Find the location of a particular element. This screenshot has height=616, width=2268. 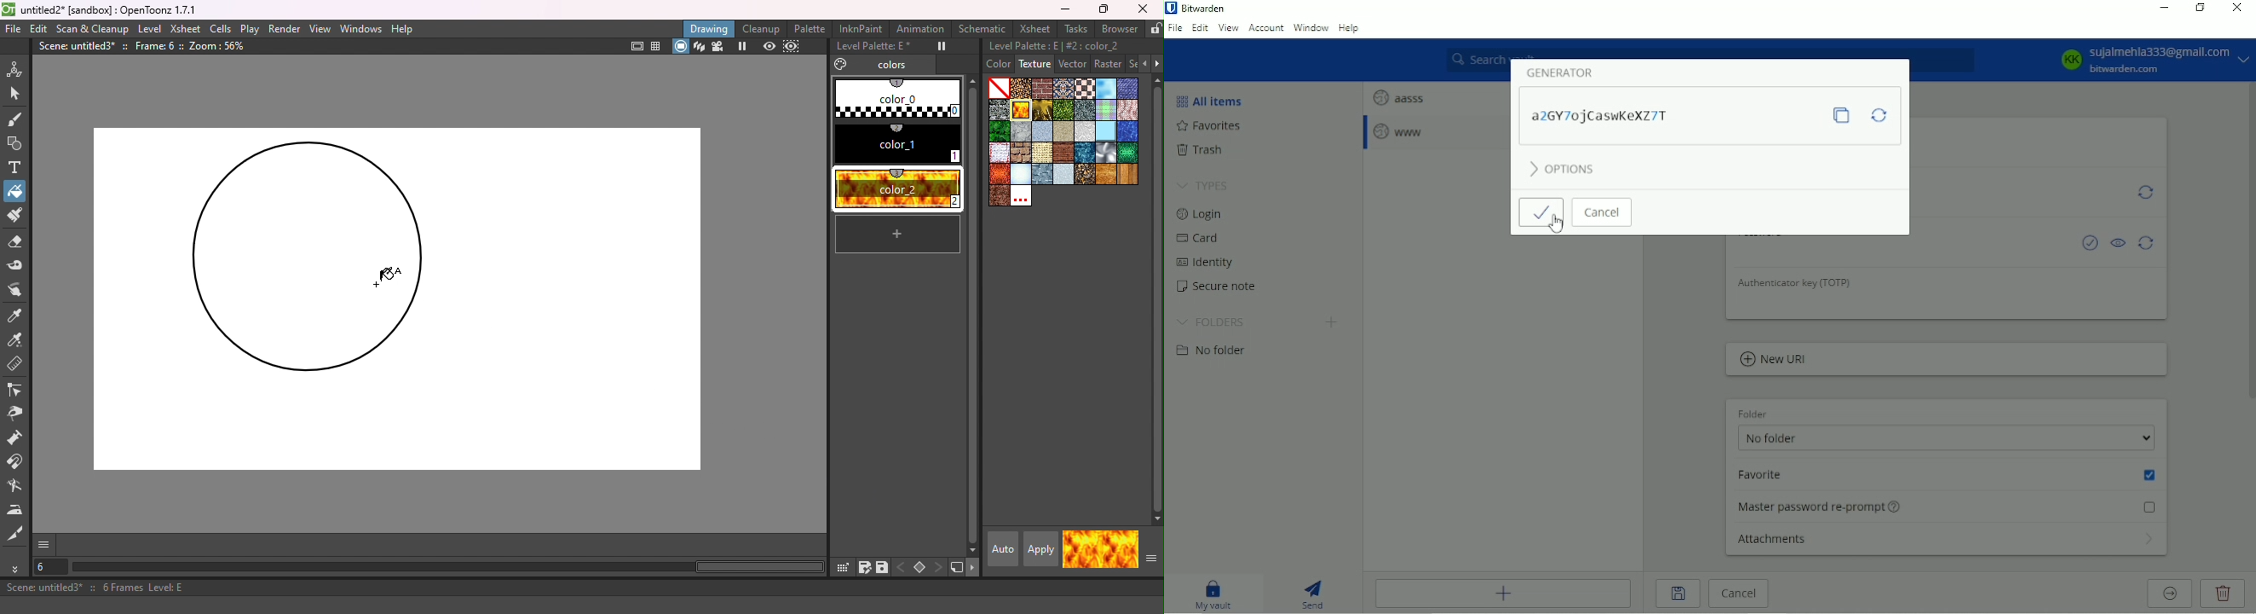

Finger tool is located at coordinates (18, 289).